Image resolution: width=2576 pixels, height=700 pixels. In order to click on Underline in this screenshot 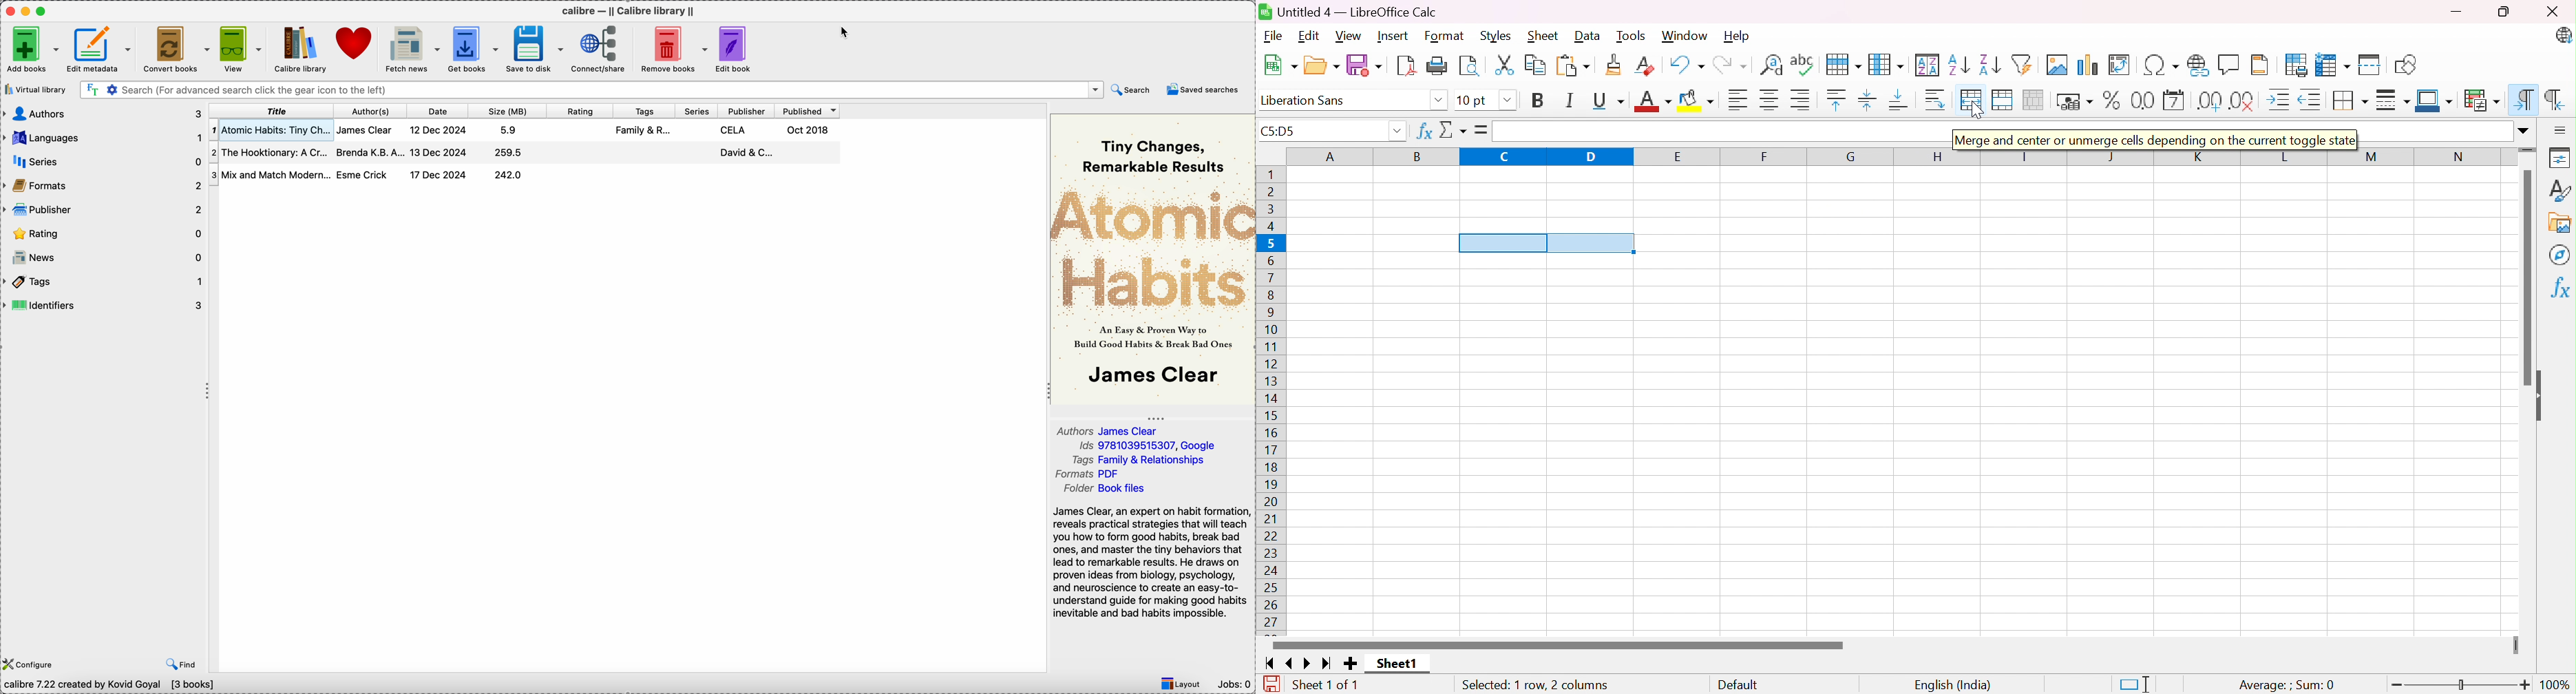, I will do `click(1607, 101)`.